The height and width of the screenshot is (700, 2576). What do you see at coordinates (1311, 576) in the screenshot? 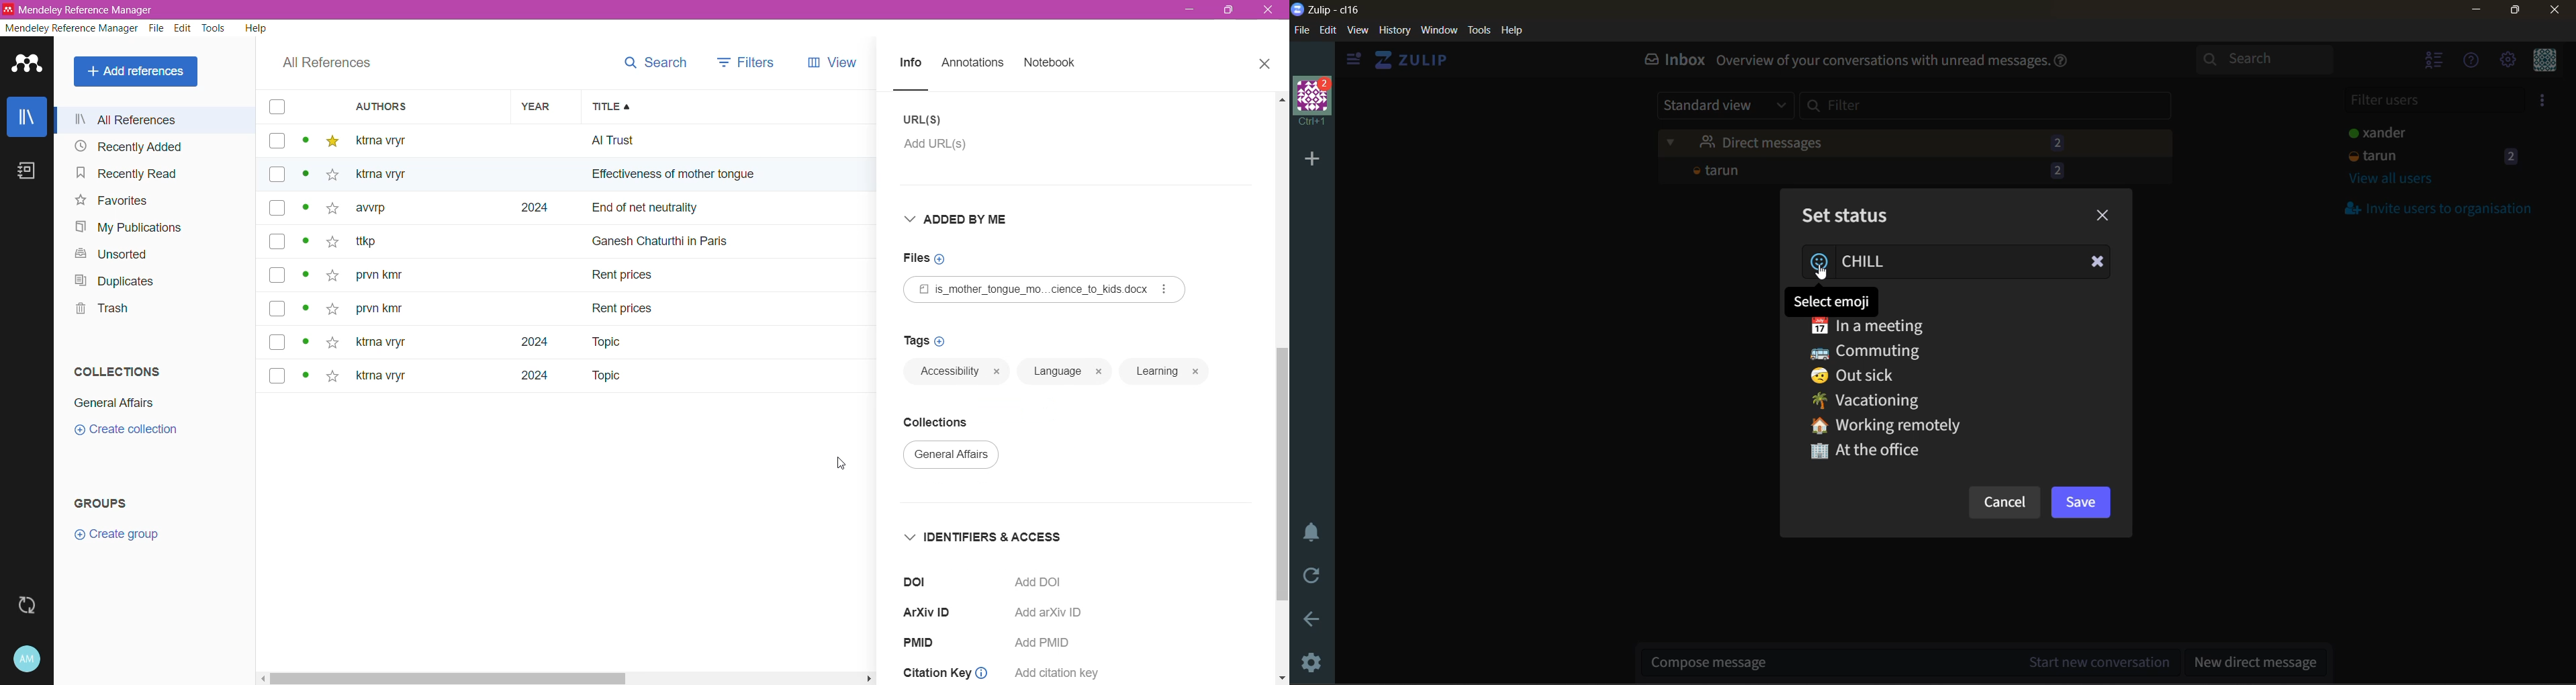
I see `reload` at bounding box center [1311, 576].